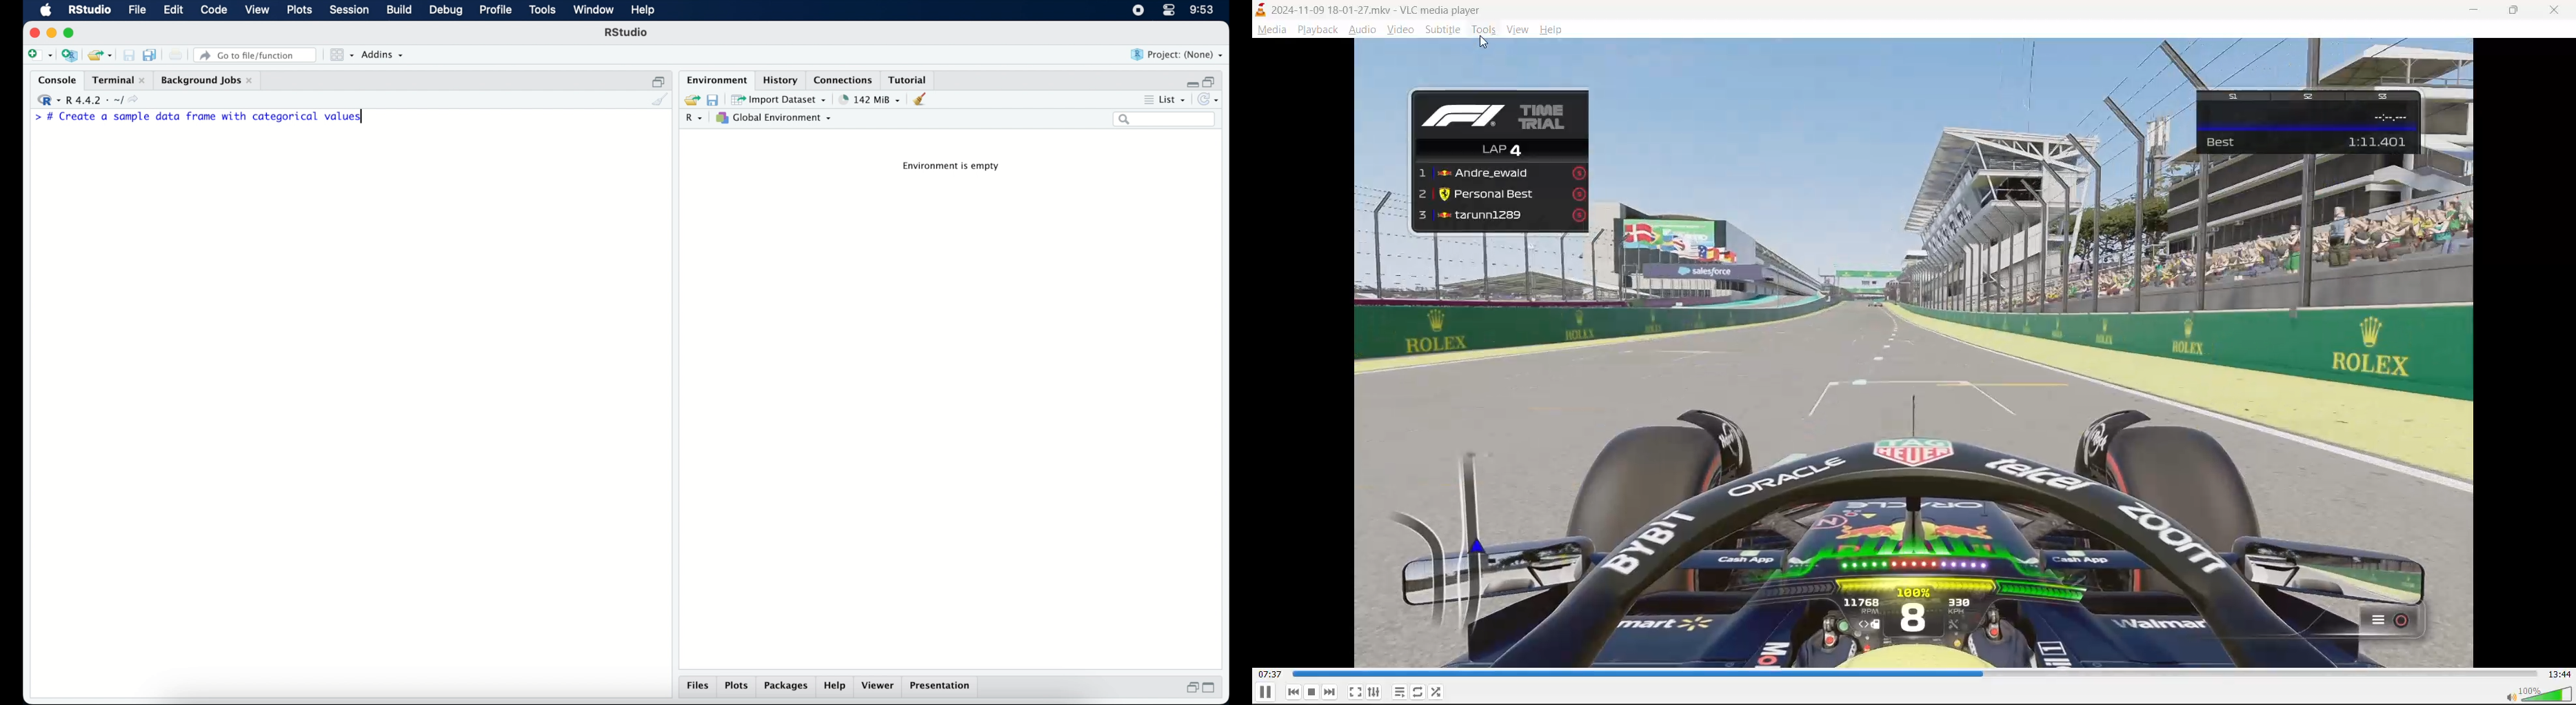 The width and height of the screenshot is (2576, 728). I want to click on save, so click(713, 100).